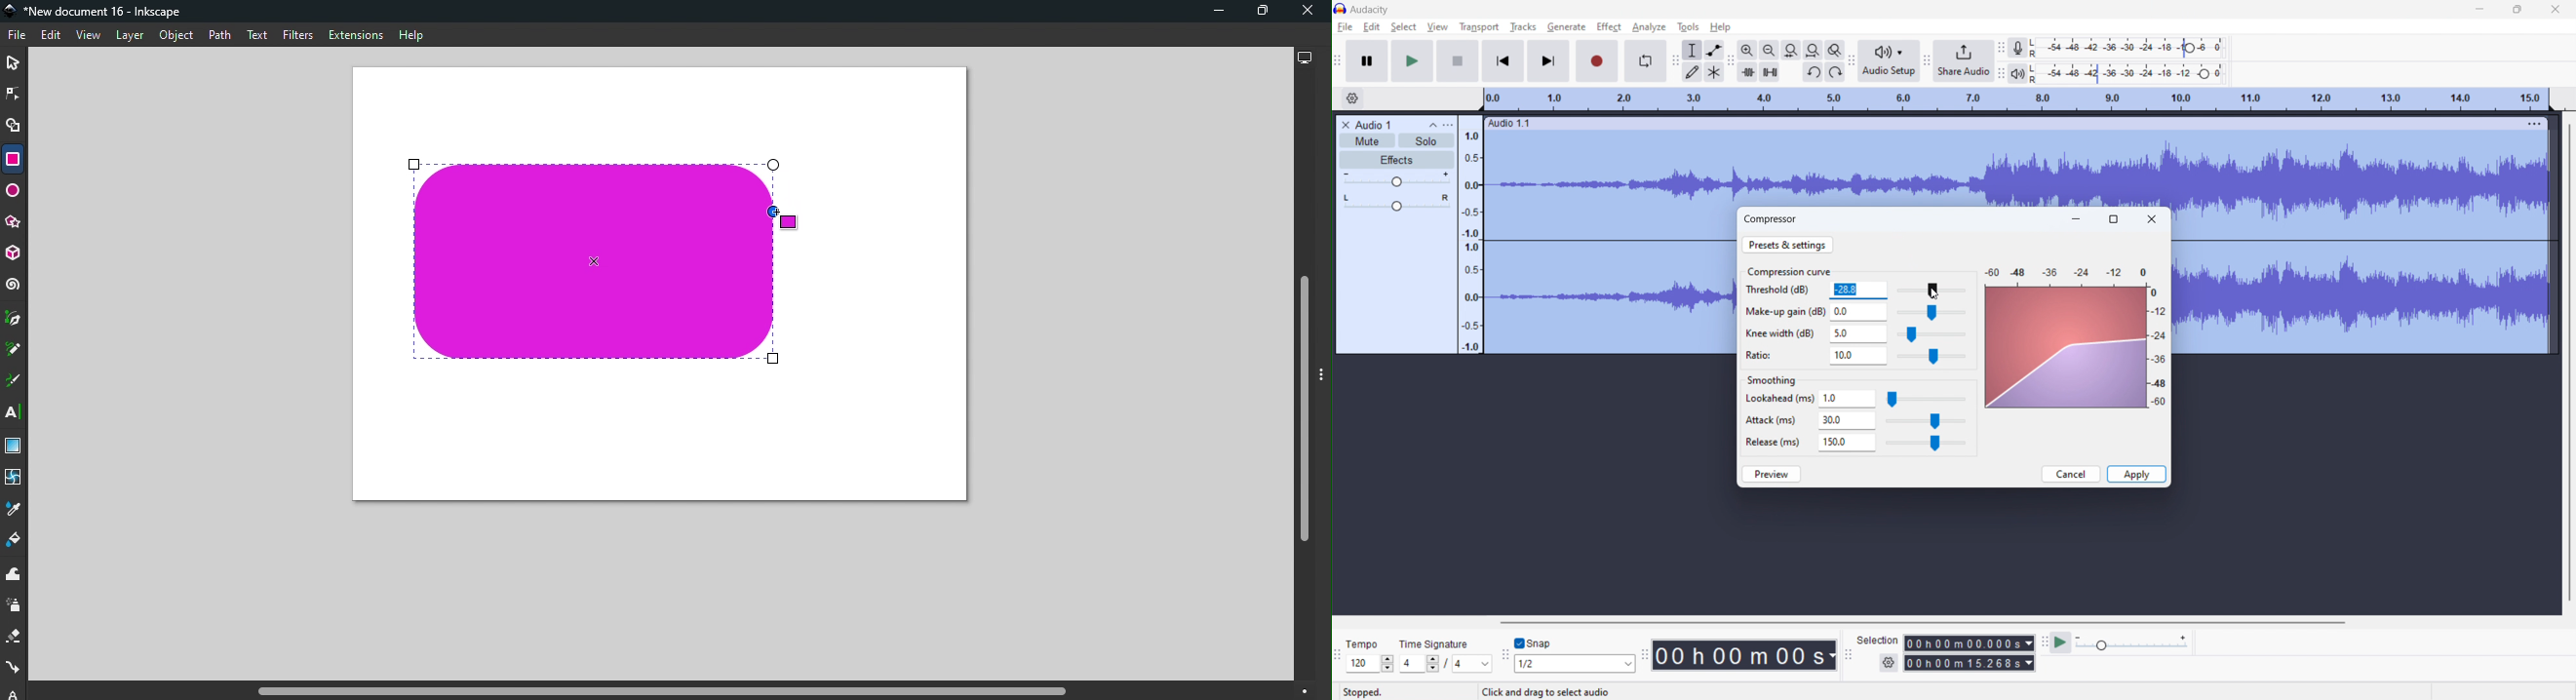 Image resolution: width=2576 pixels, height=700 pixels. Describe the element at coordinates (1374, 8) in the screenshot. I see `Audacity (title)` at that location.